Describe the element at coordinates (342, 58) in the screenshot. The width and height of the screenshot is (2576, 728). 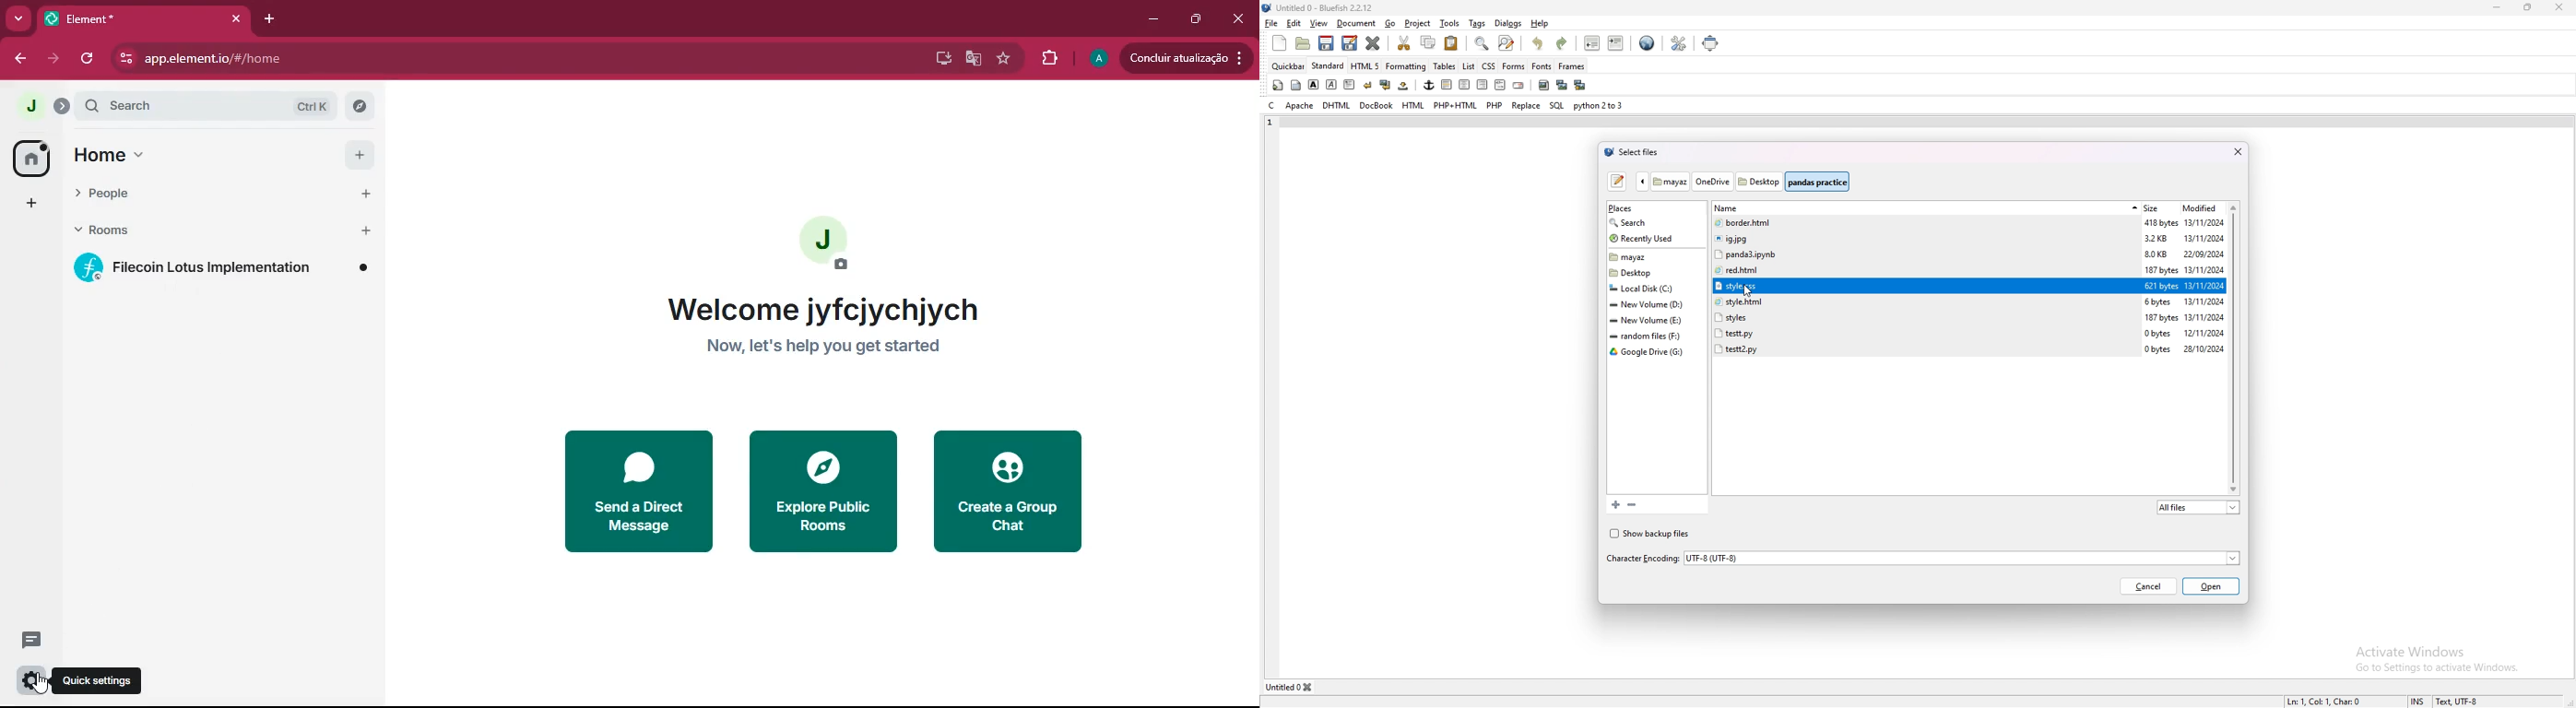
I see `app.elementio/#/home` at that location.